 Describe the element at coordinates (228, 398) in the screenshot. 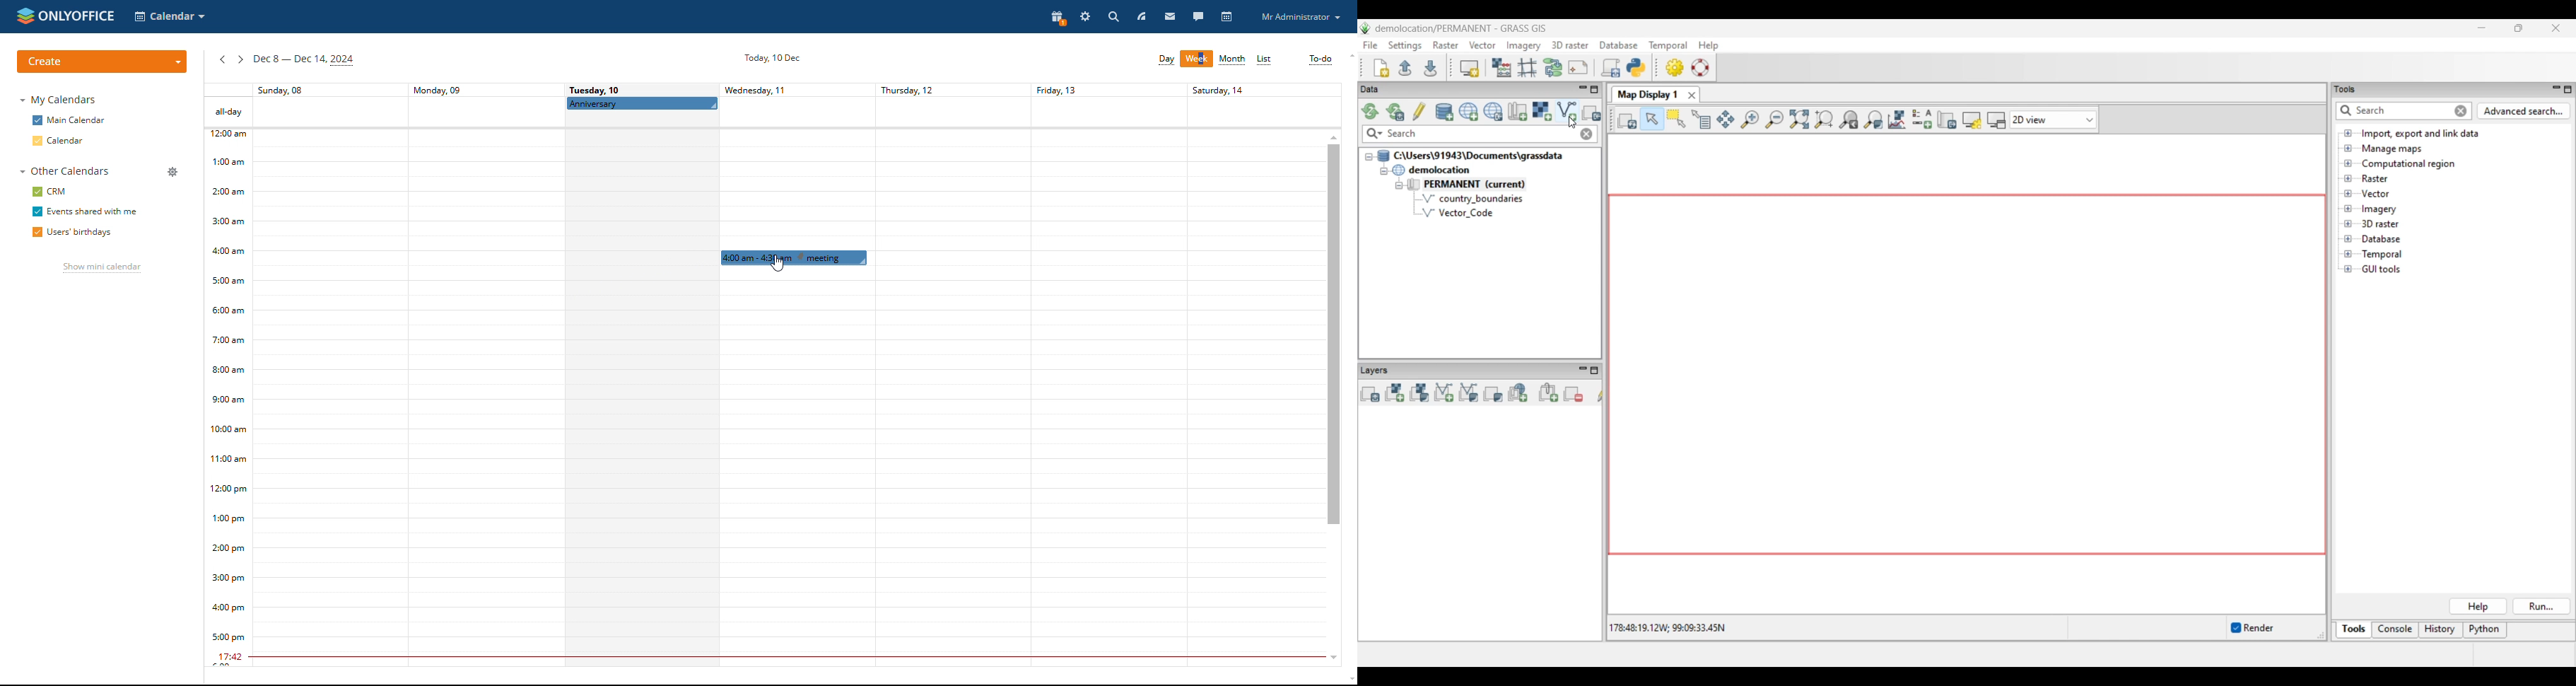

I see `timeline` at that location.